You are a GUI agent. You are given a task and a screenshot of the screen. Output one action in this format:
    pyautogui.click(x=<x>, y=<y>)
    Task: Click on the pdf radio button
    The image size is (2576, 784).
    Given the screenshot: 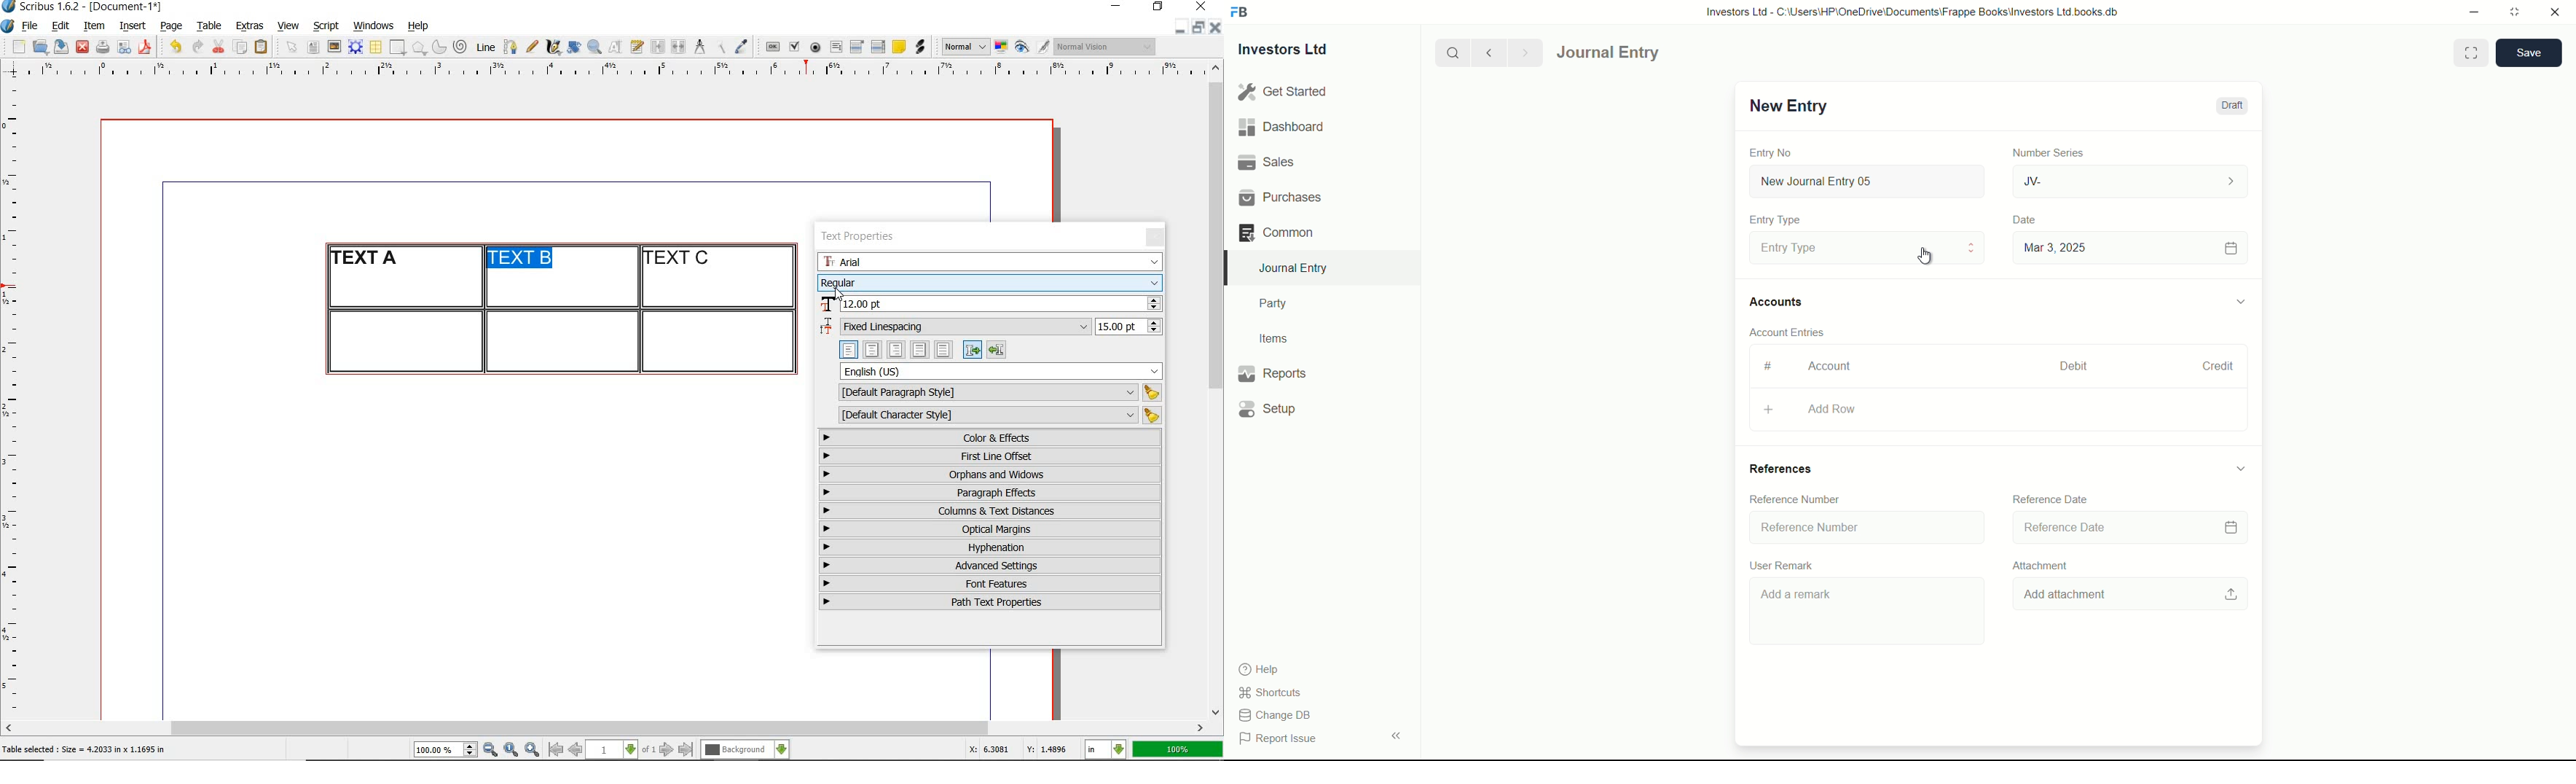 What is the action you would take?
    pyautogui.click(x=815, y=49)
    